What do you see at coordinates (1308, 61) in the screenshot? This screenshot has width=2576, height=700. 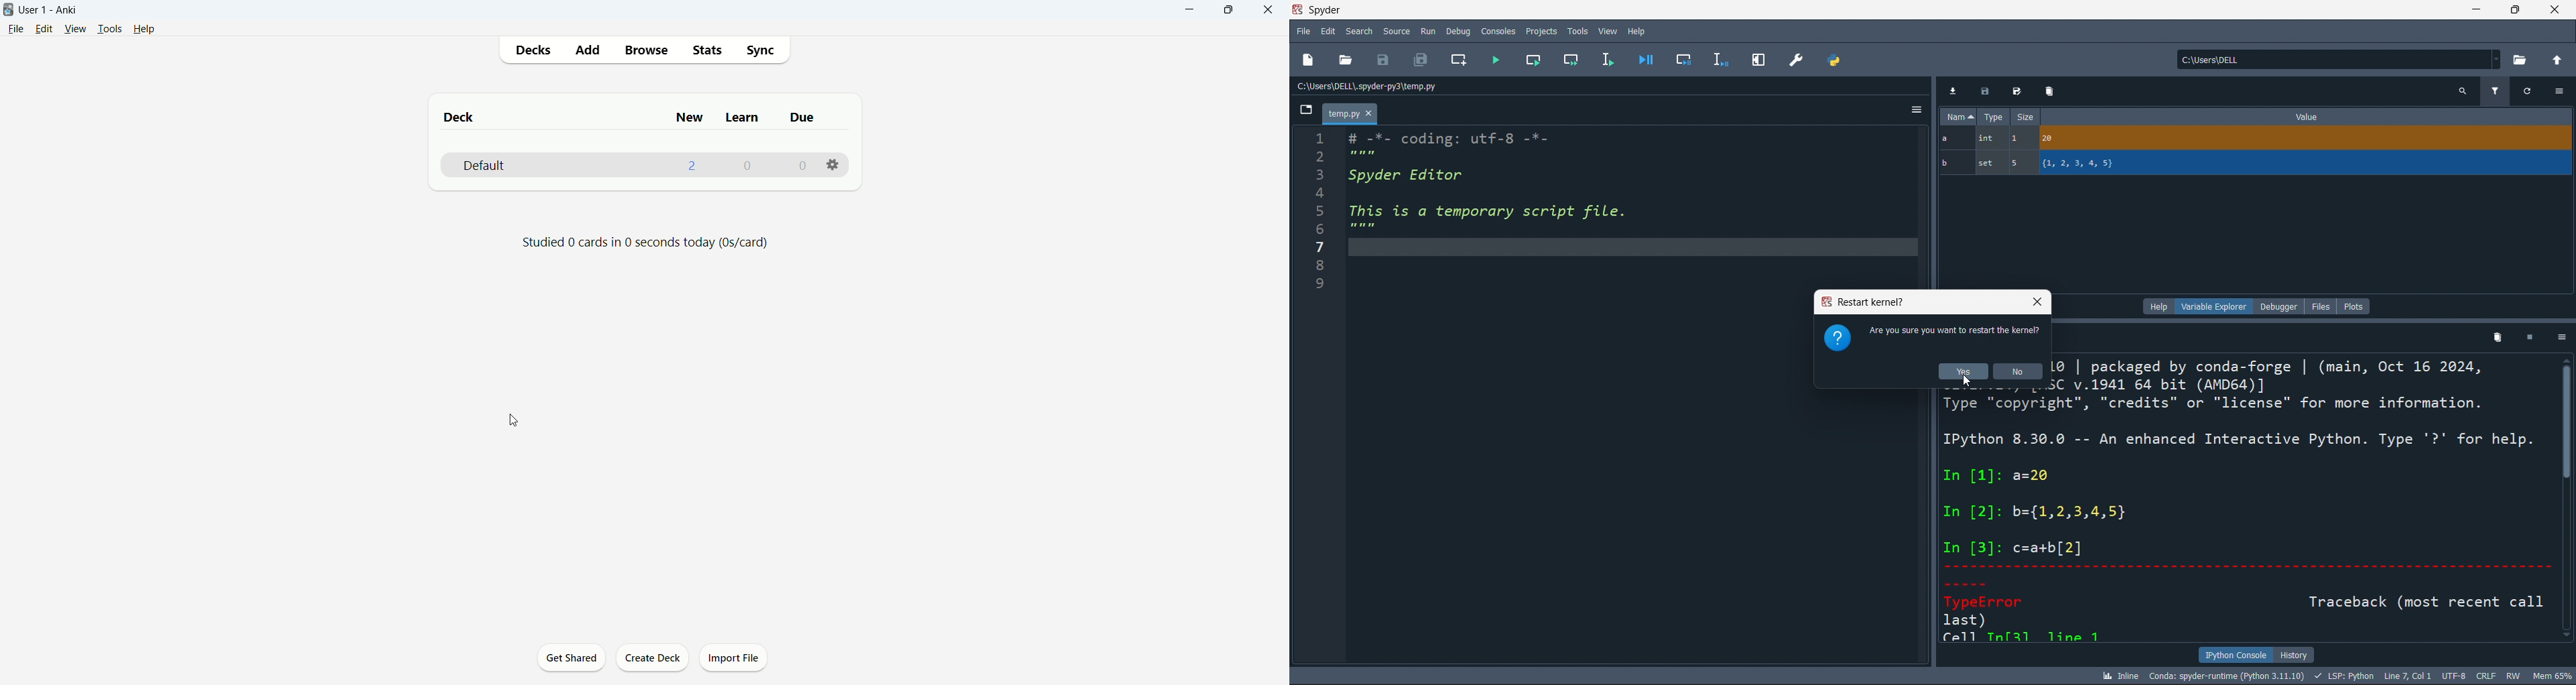 I see `new file` at bounding box center [1308, 61].